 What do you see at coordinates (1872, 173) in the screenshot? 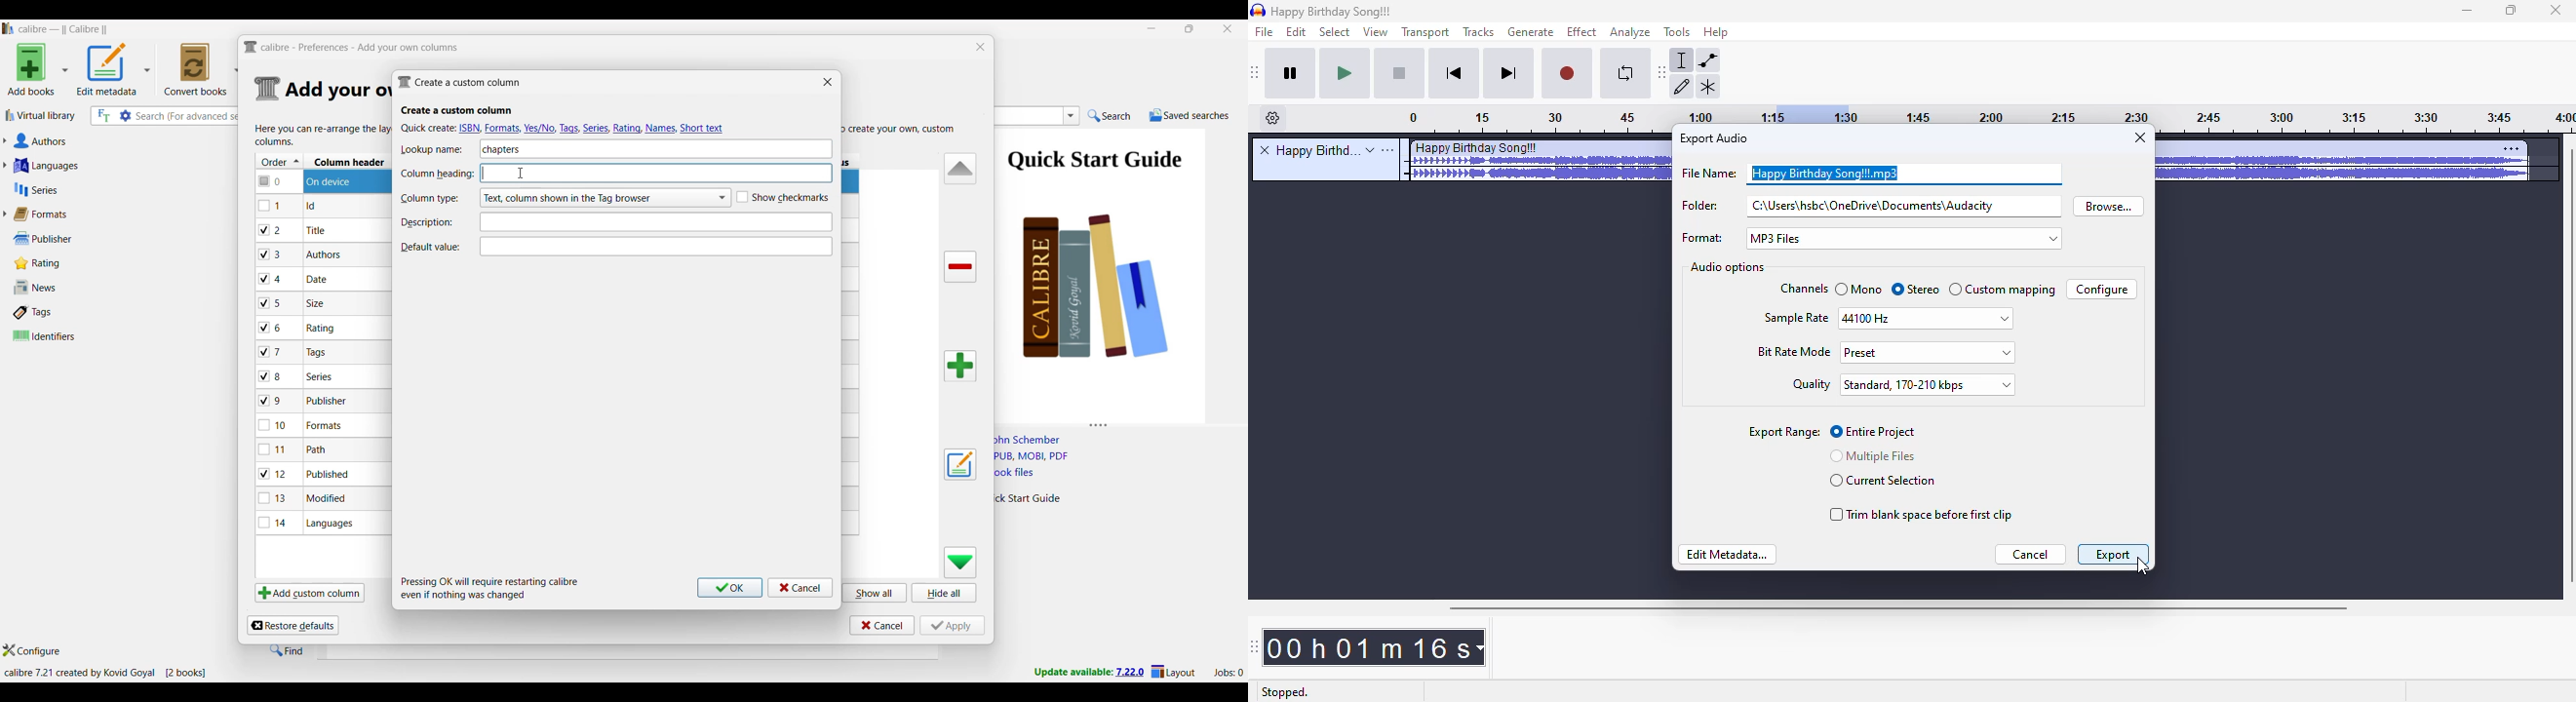
I see `file name` at bounding box center [1872, 173].